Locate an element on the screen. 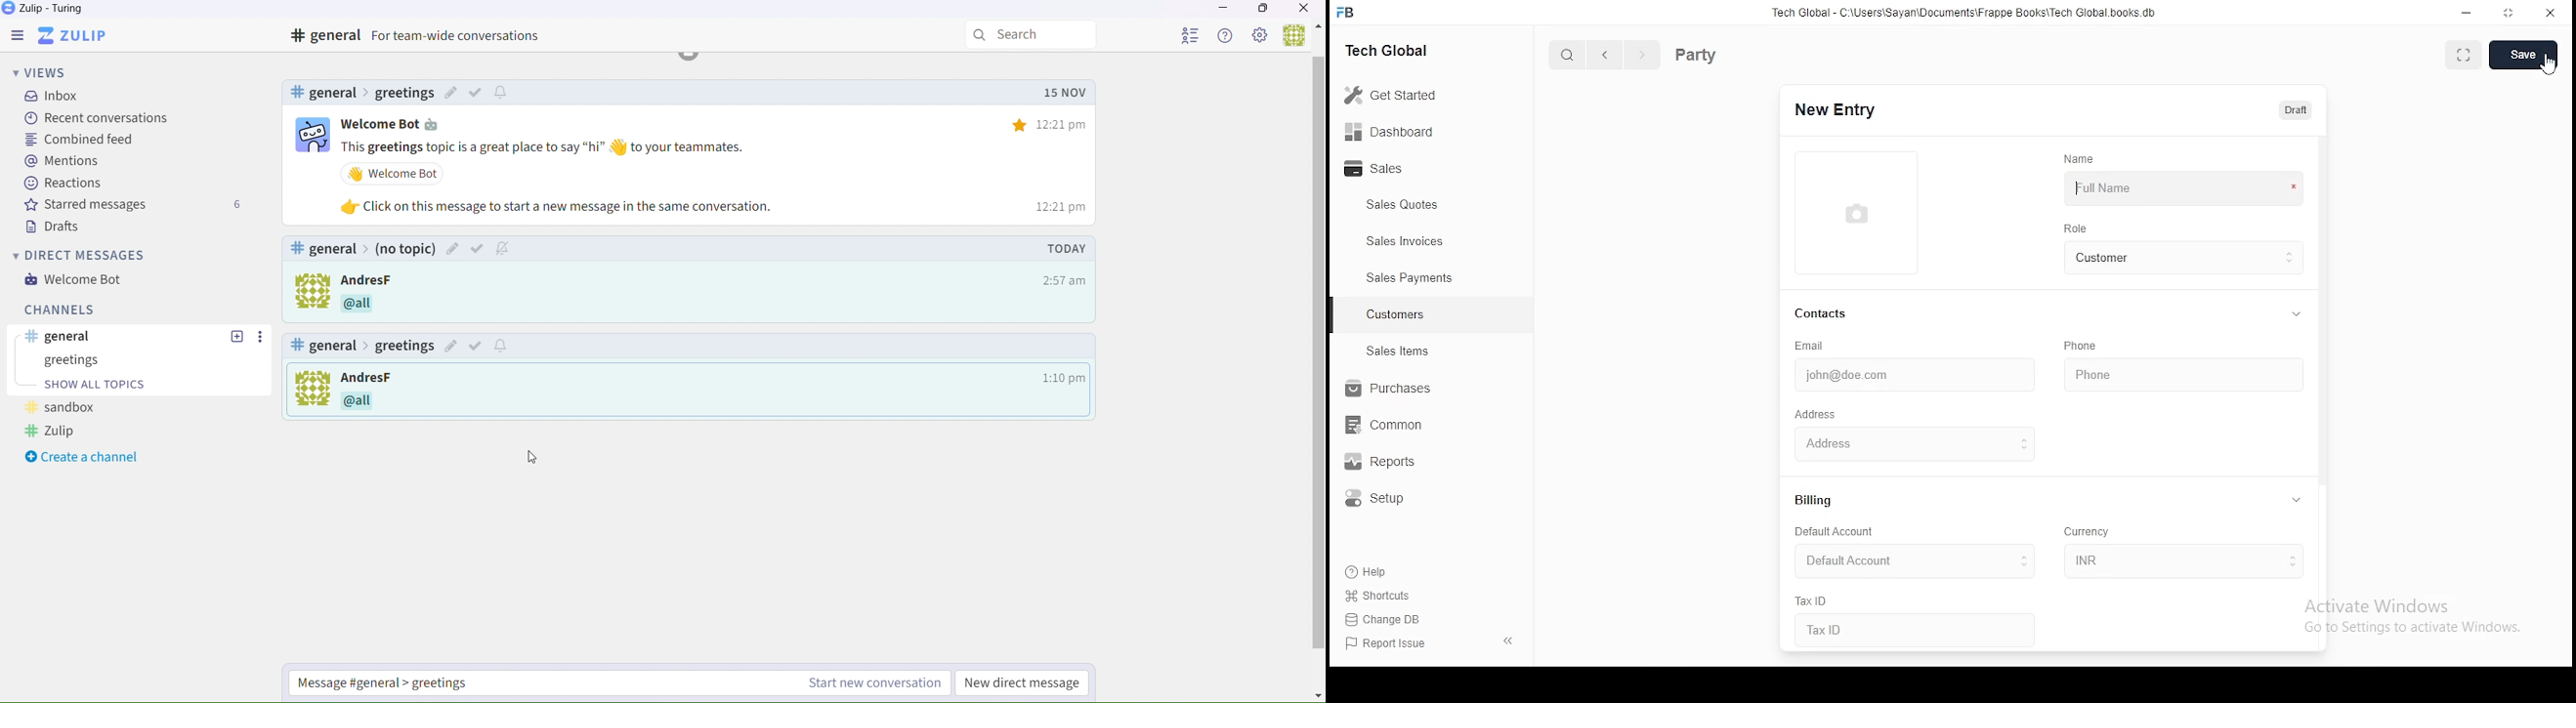  address is located at coordinates (1816, 416).